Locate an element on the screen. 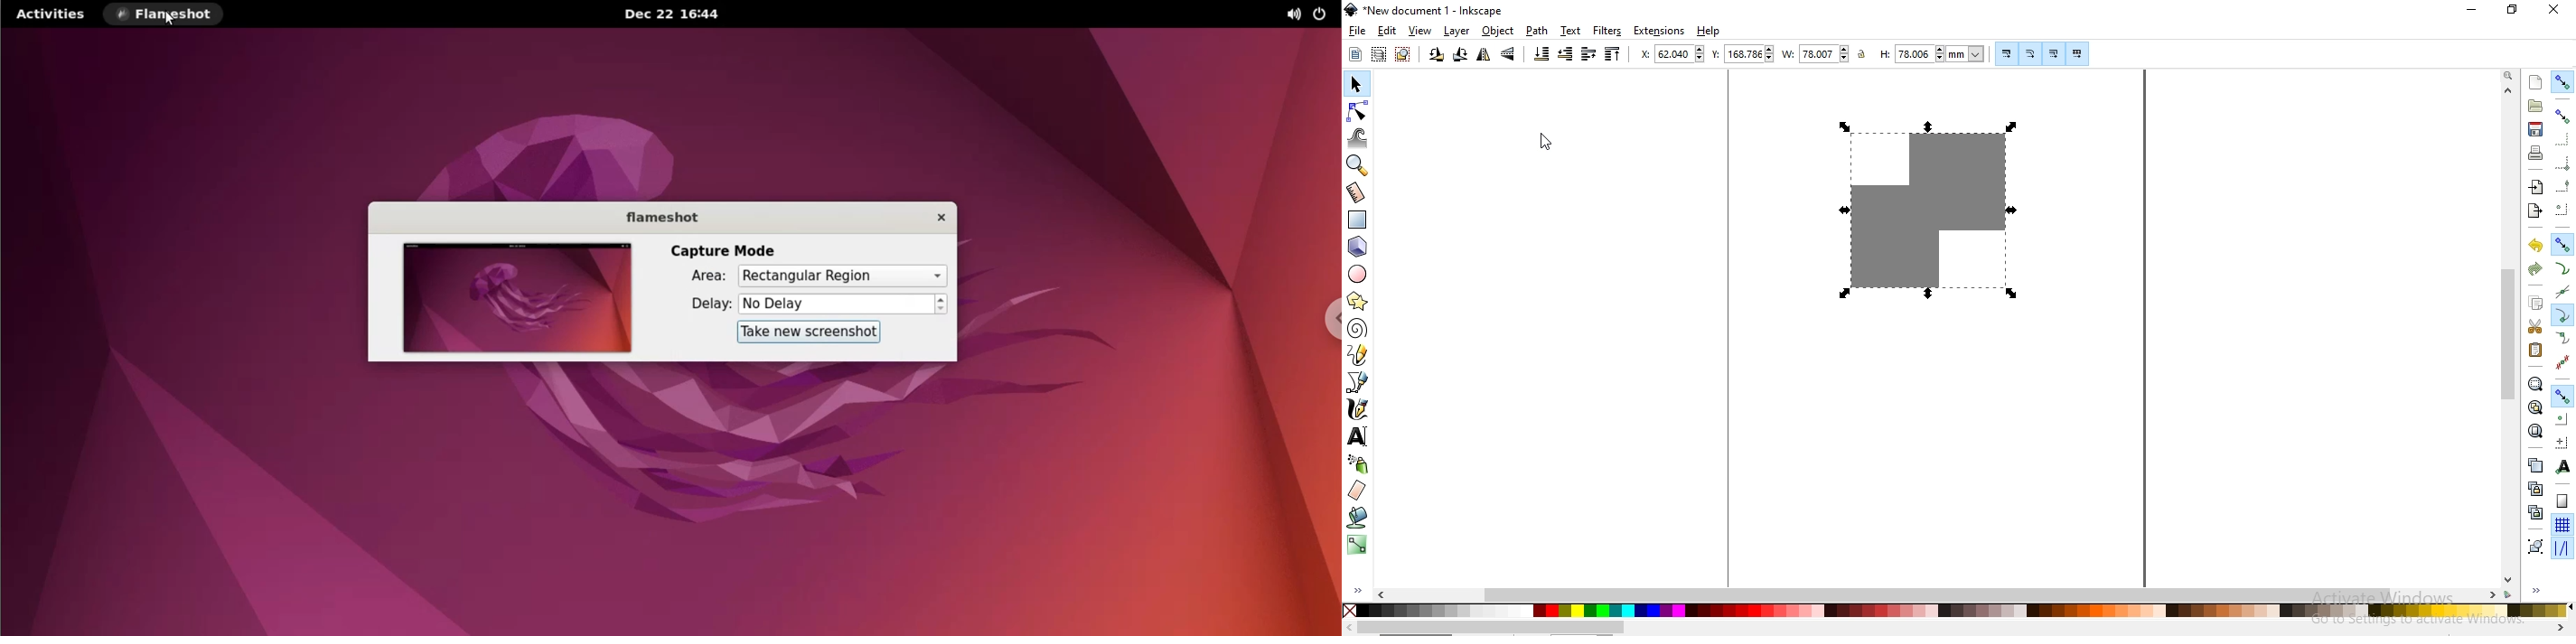 Image resolution: width=2576 pixels, height=644 pixels. undo is located at coordinates (2535, 246).